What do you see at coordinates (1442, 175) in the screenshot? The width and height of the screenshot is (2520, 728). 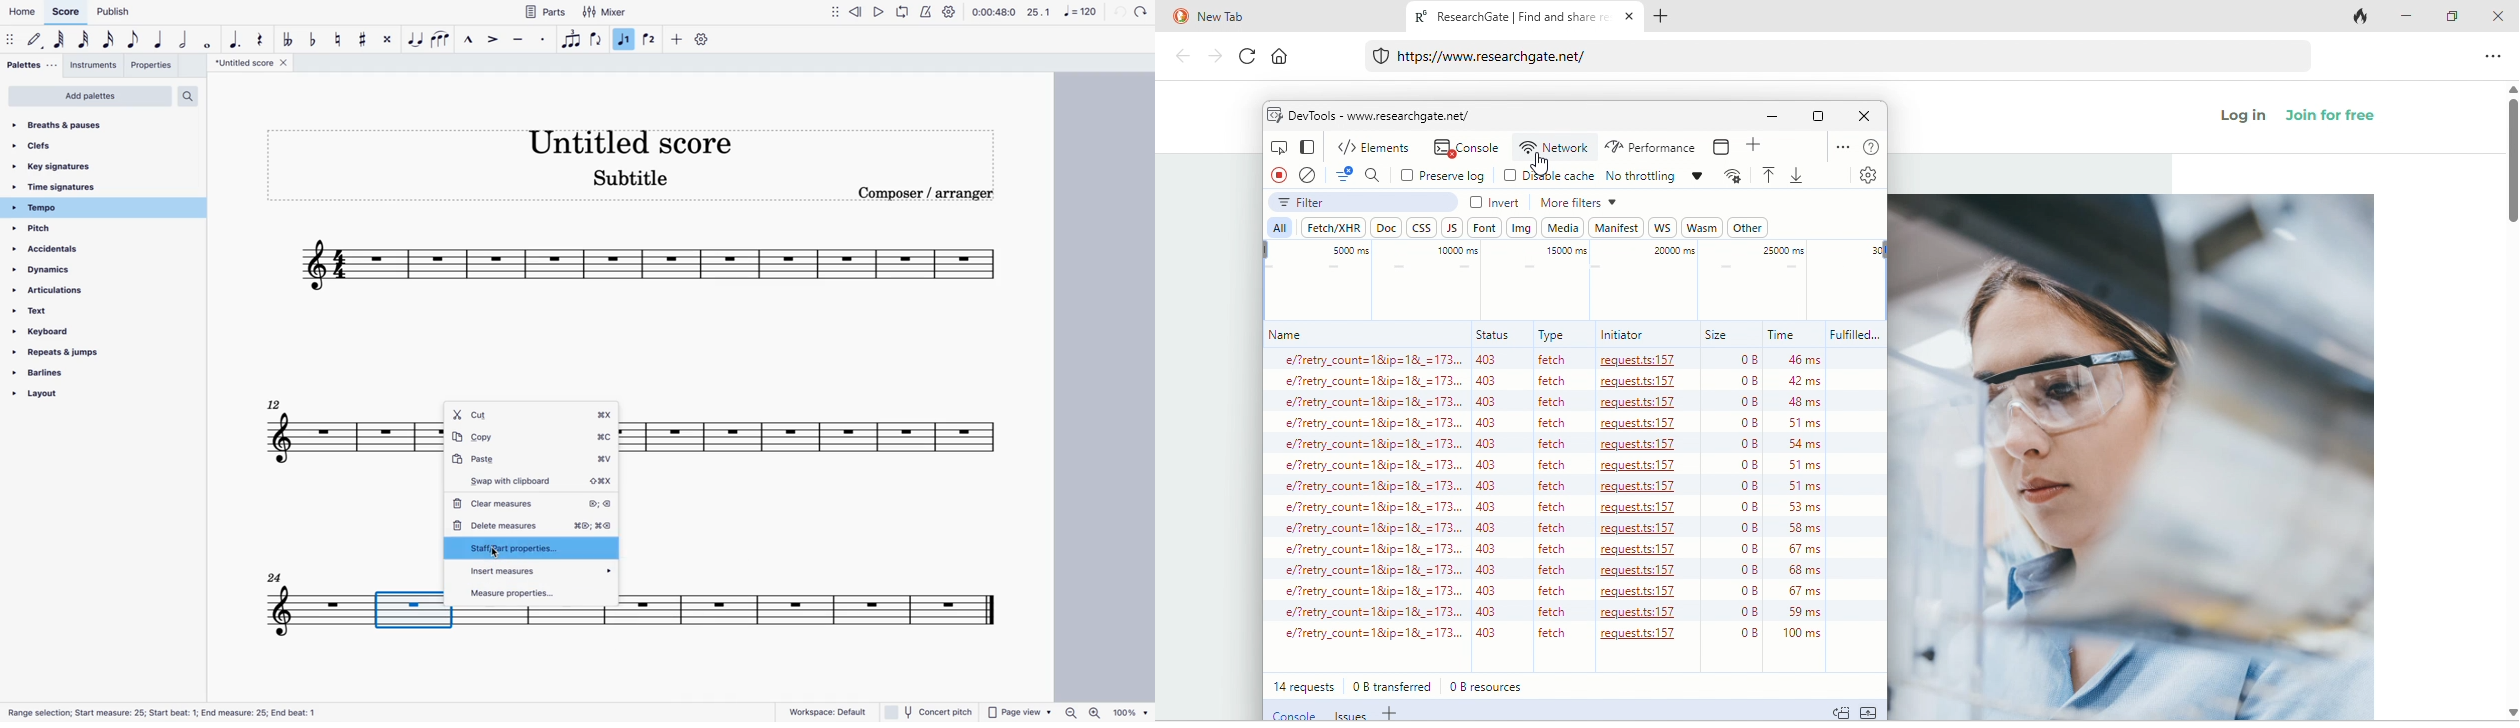 I see `Preserve log checkbox` at bounding box center [1442, 175].